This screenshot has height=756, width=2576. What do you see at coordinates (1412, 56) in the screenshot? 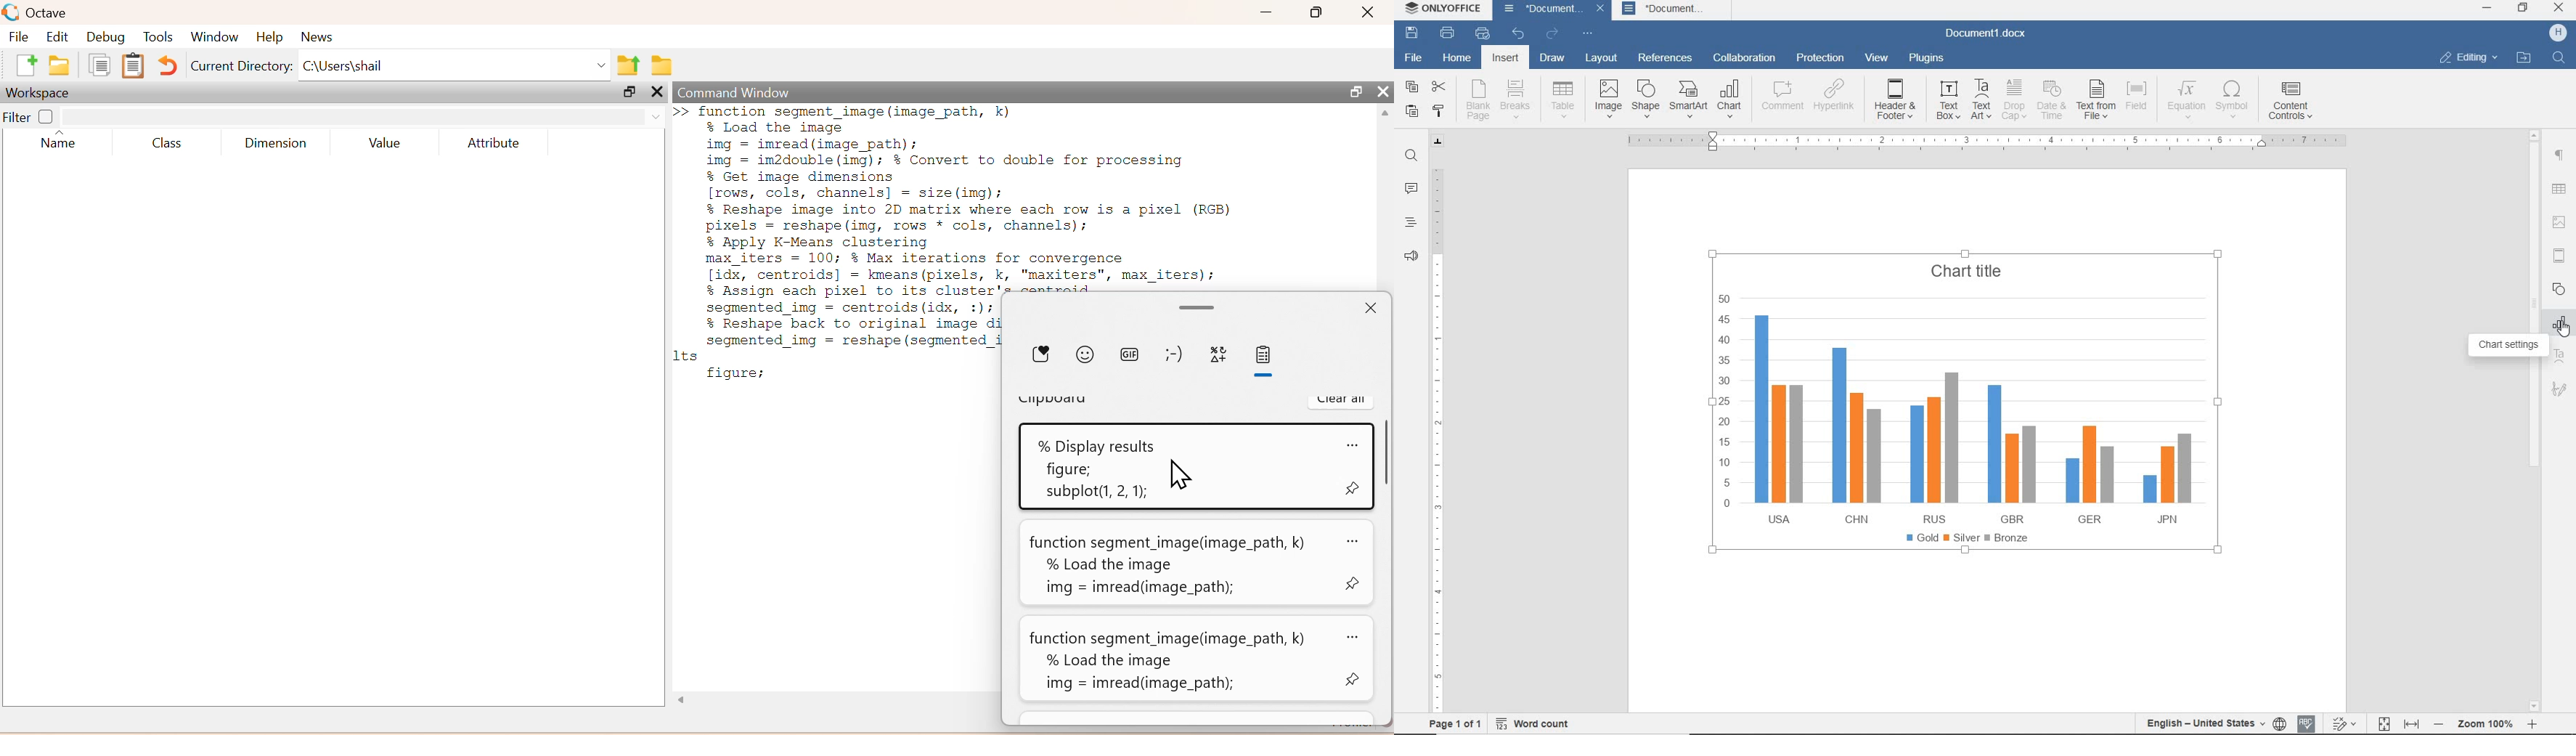
I see `file` at bounding box center [1412, 56].